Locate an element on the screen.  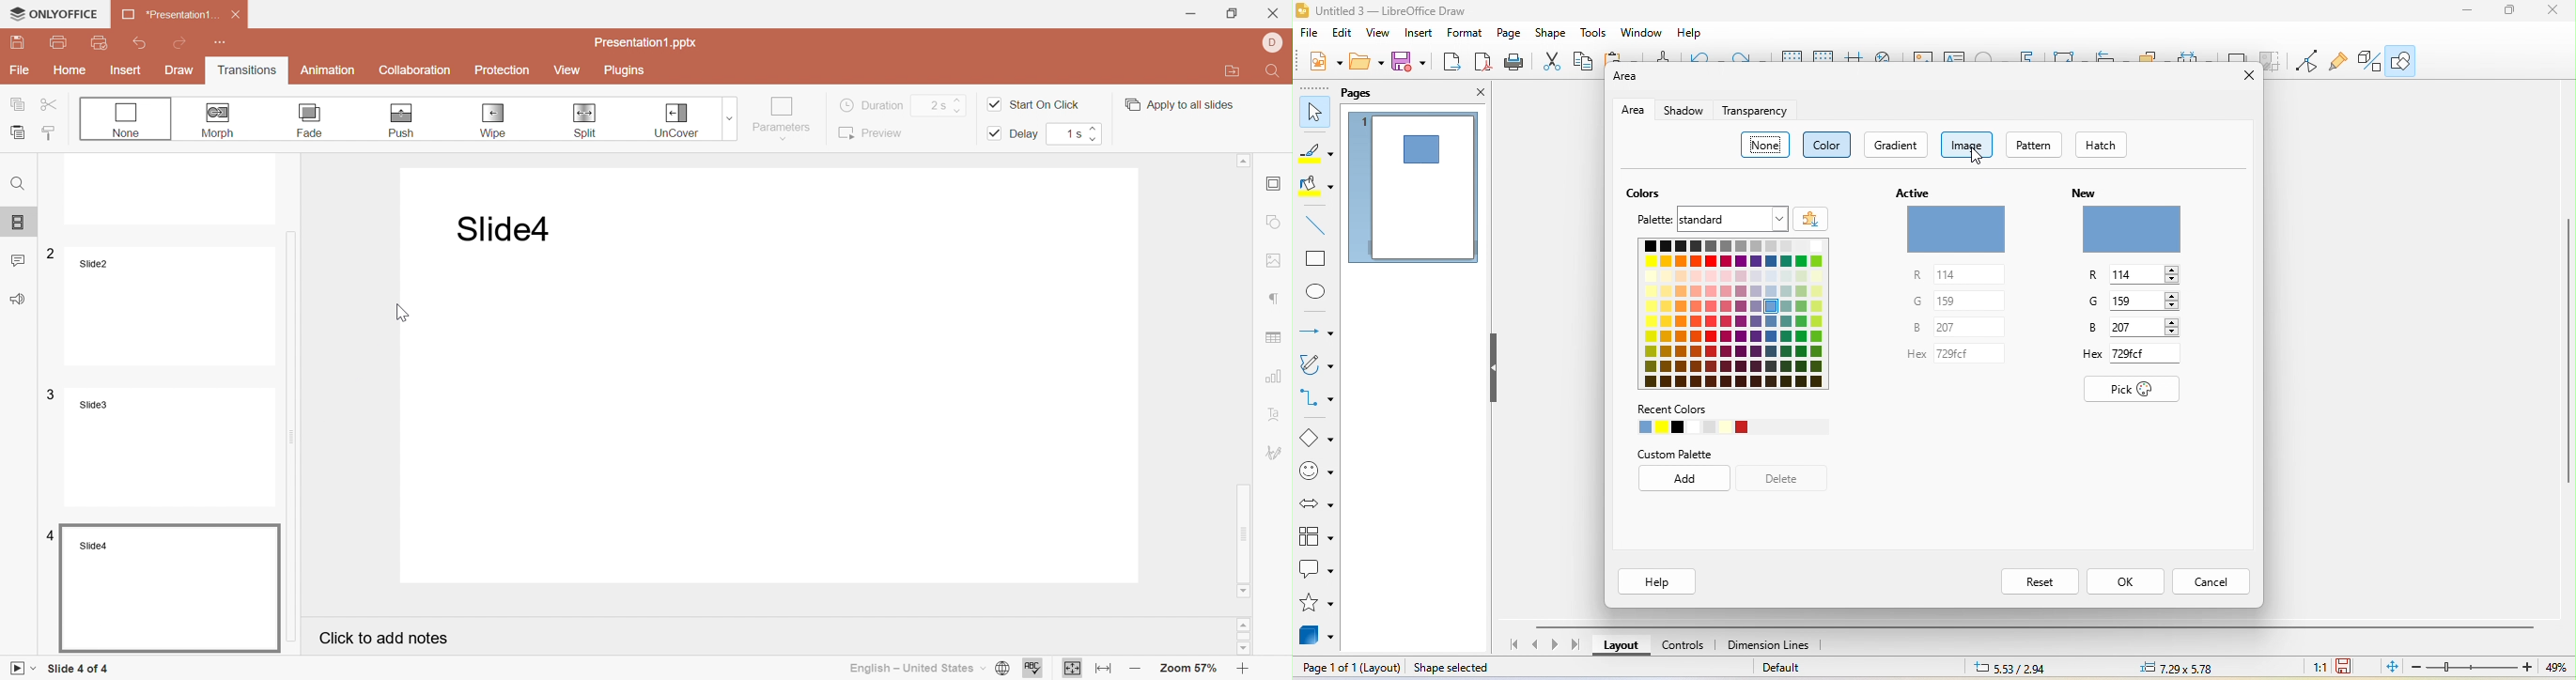
Close is located at coordinates (1275, 13).